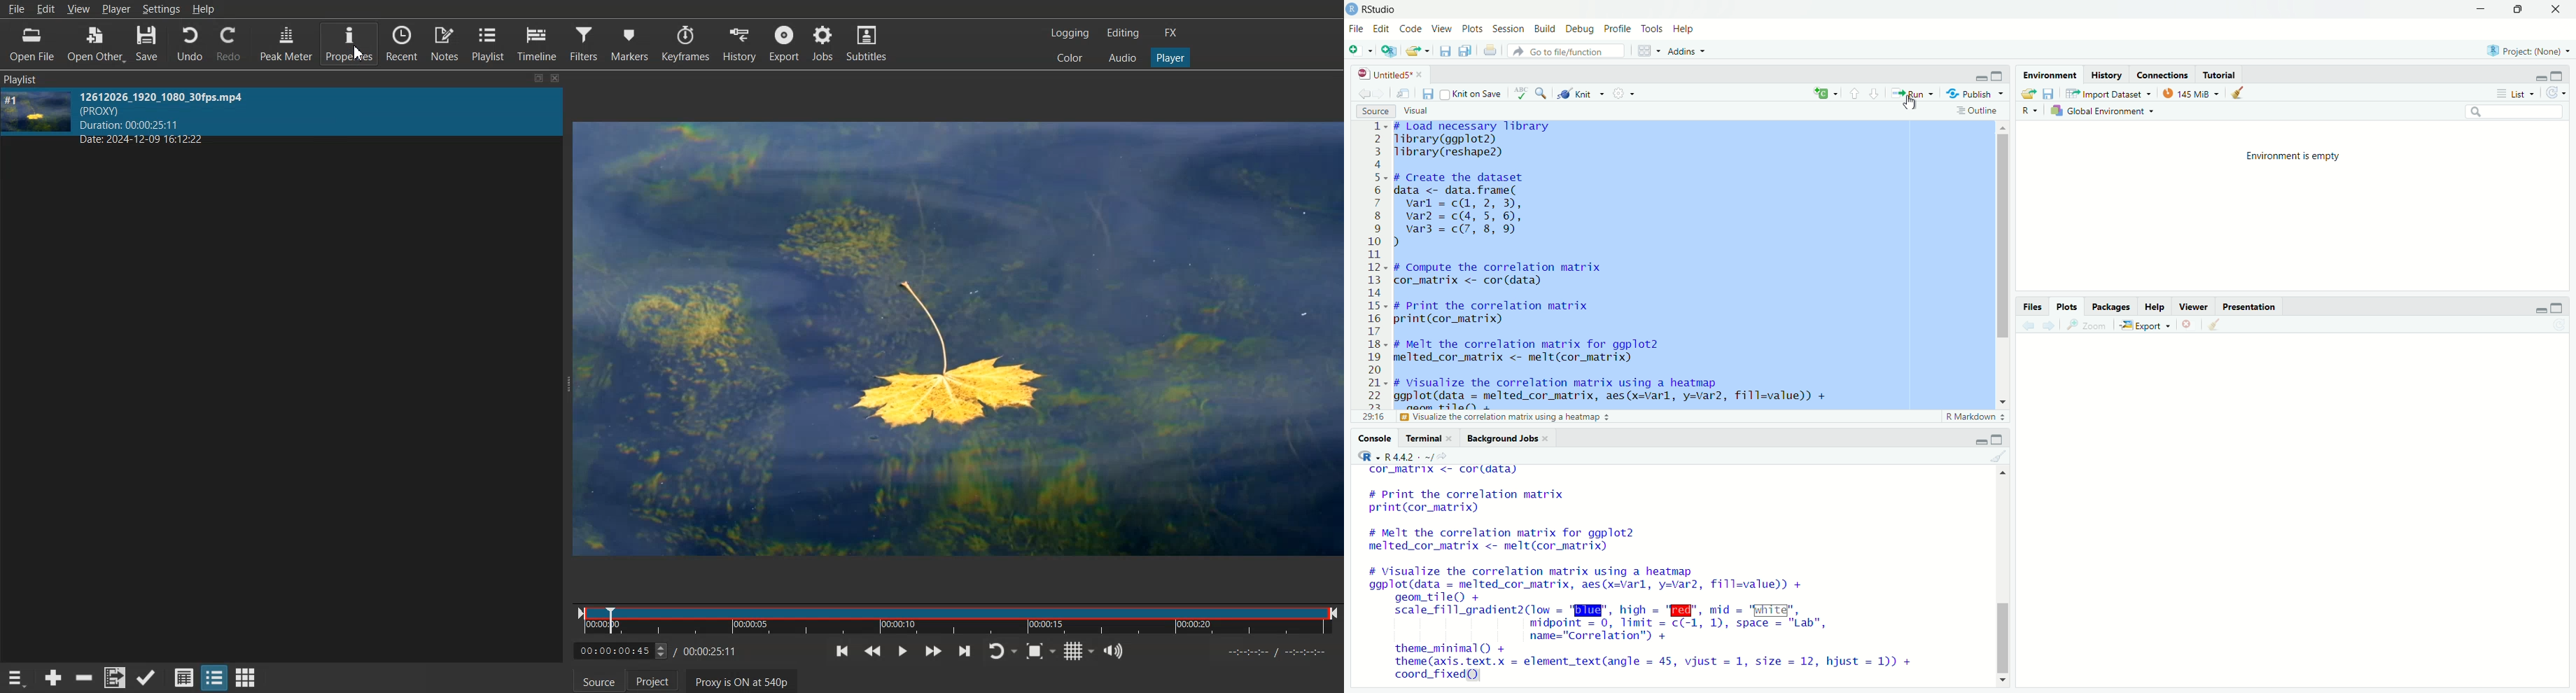 This screenshot has width=2576, height=700. I want to click on addins, so click(1687, 51).